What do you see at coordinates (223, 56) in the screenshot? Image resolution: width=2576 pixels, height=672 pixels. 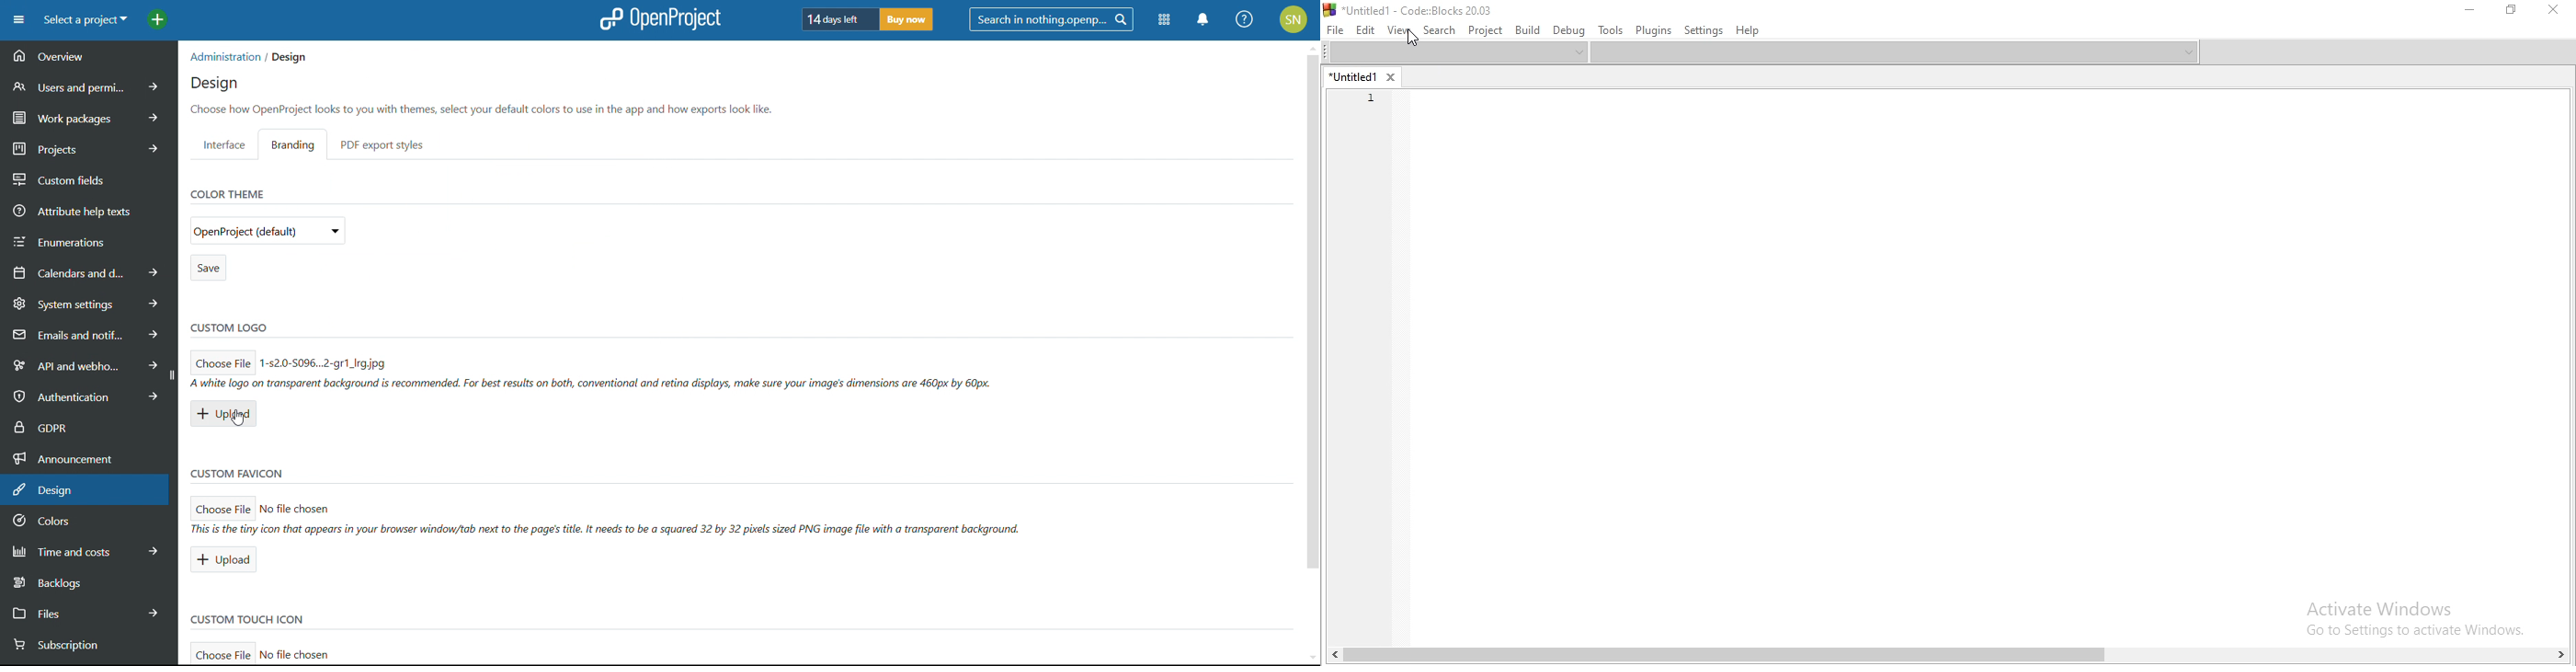 I see `administration` at bounding box center [223, 56].